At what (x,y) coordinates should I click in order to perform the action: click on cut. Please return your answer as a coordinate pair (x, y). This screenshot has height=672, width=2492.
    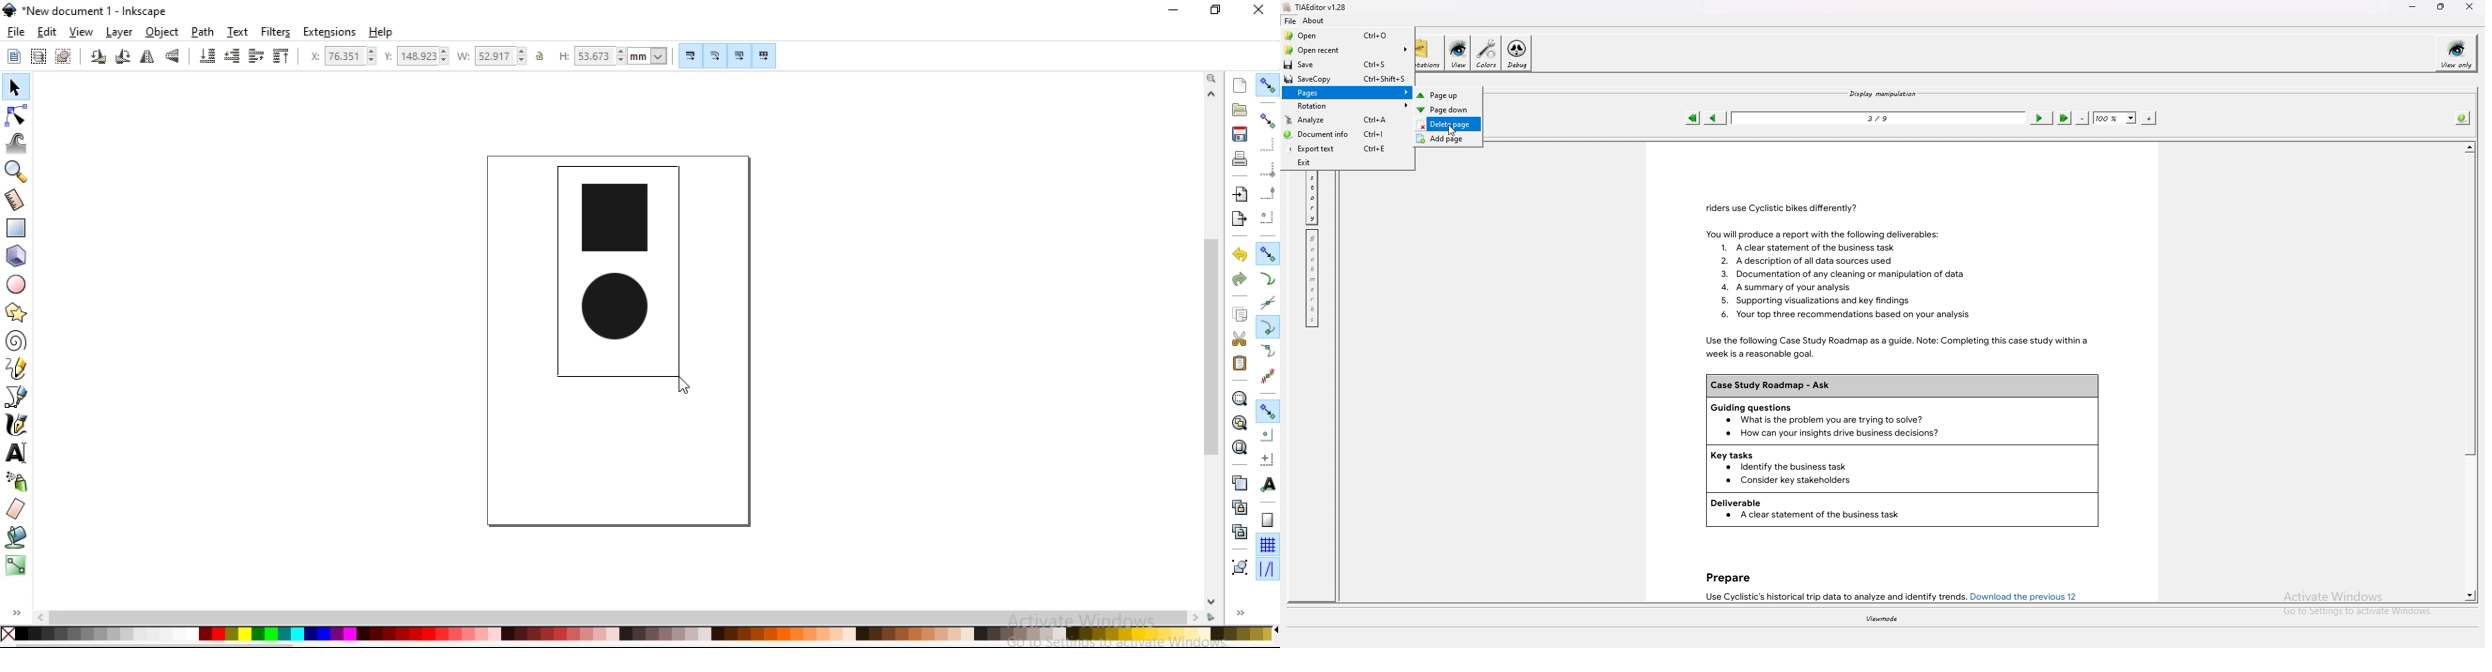
    Looking at the image, I should click on (1239, 339).